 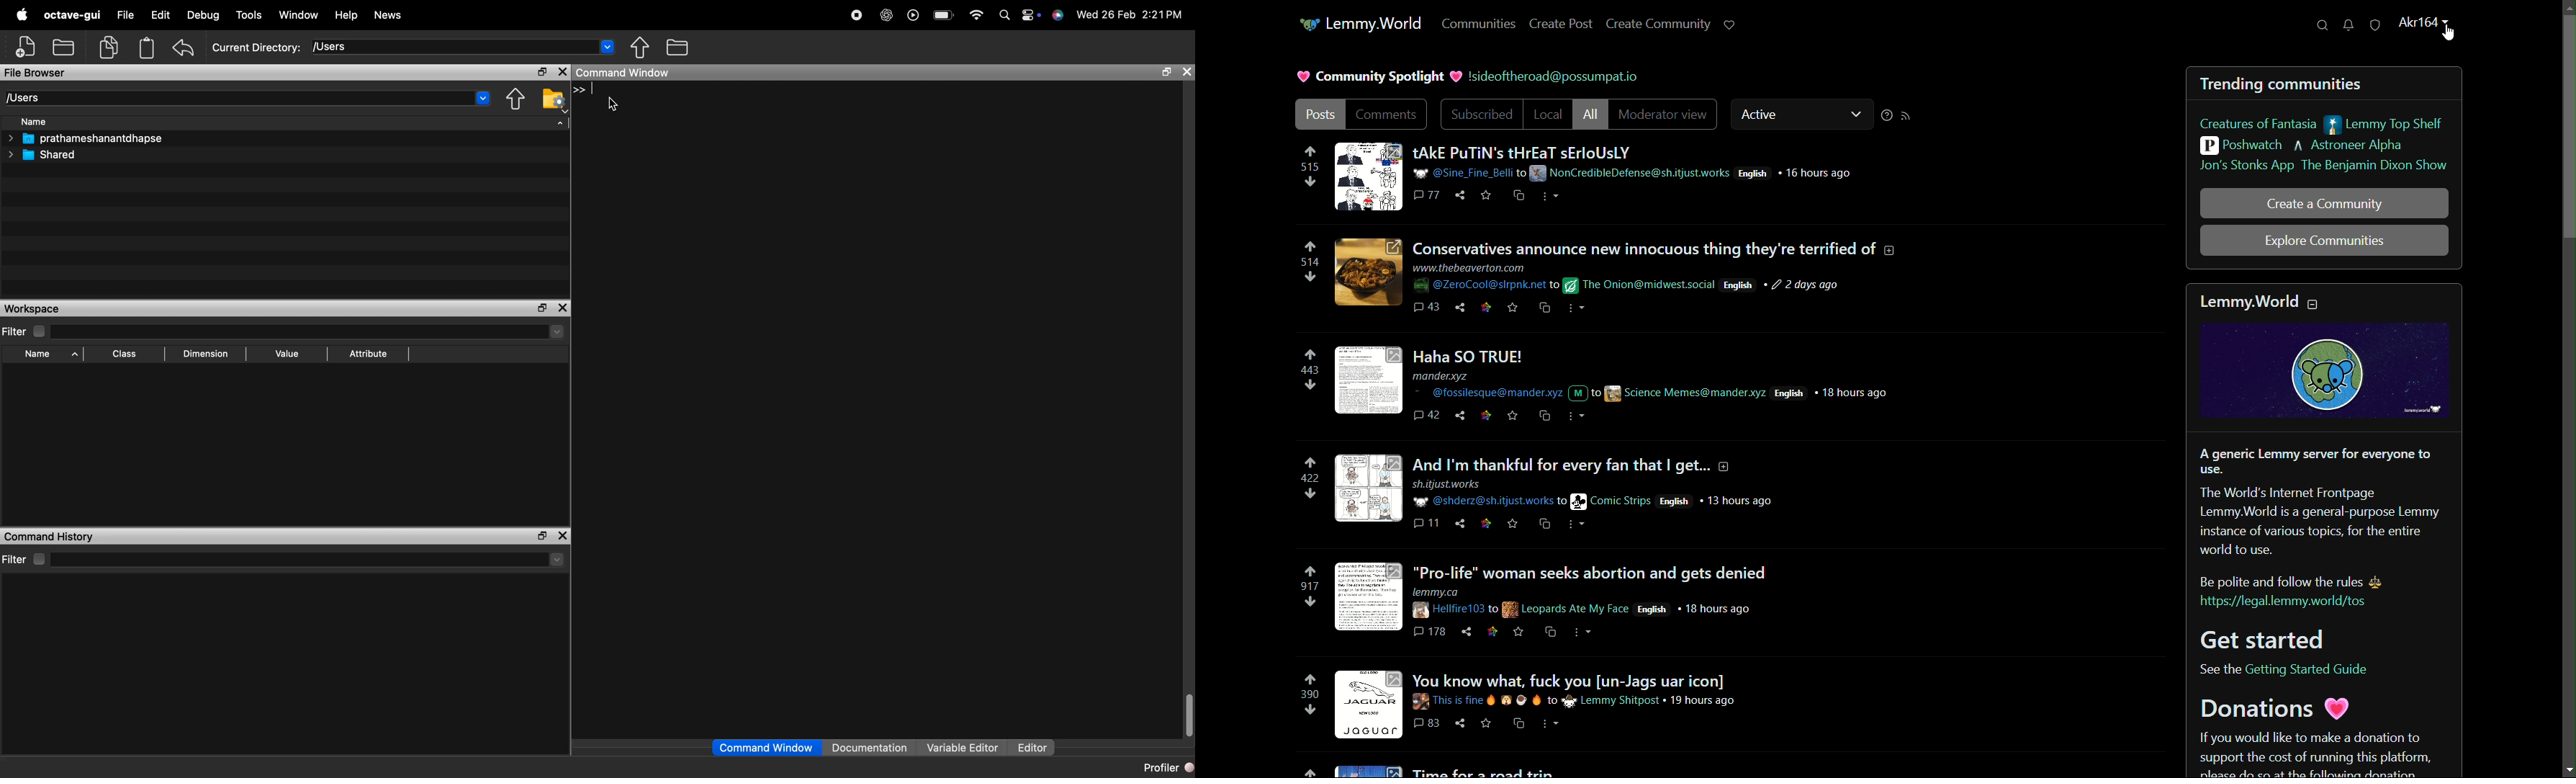 I want to click on number of votes, so click(x=1307, y=168).